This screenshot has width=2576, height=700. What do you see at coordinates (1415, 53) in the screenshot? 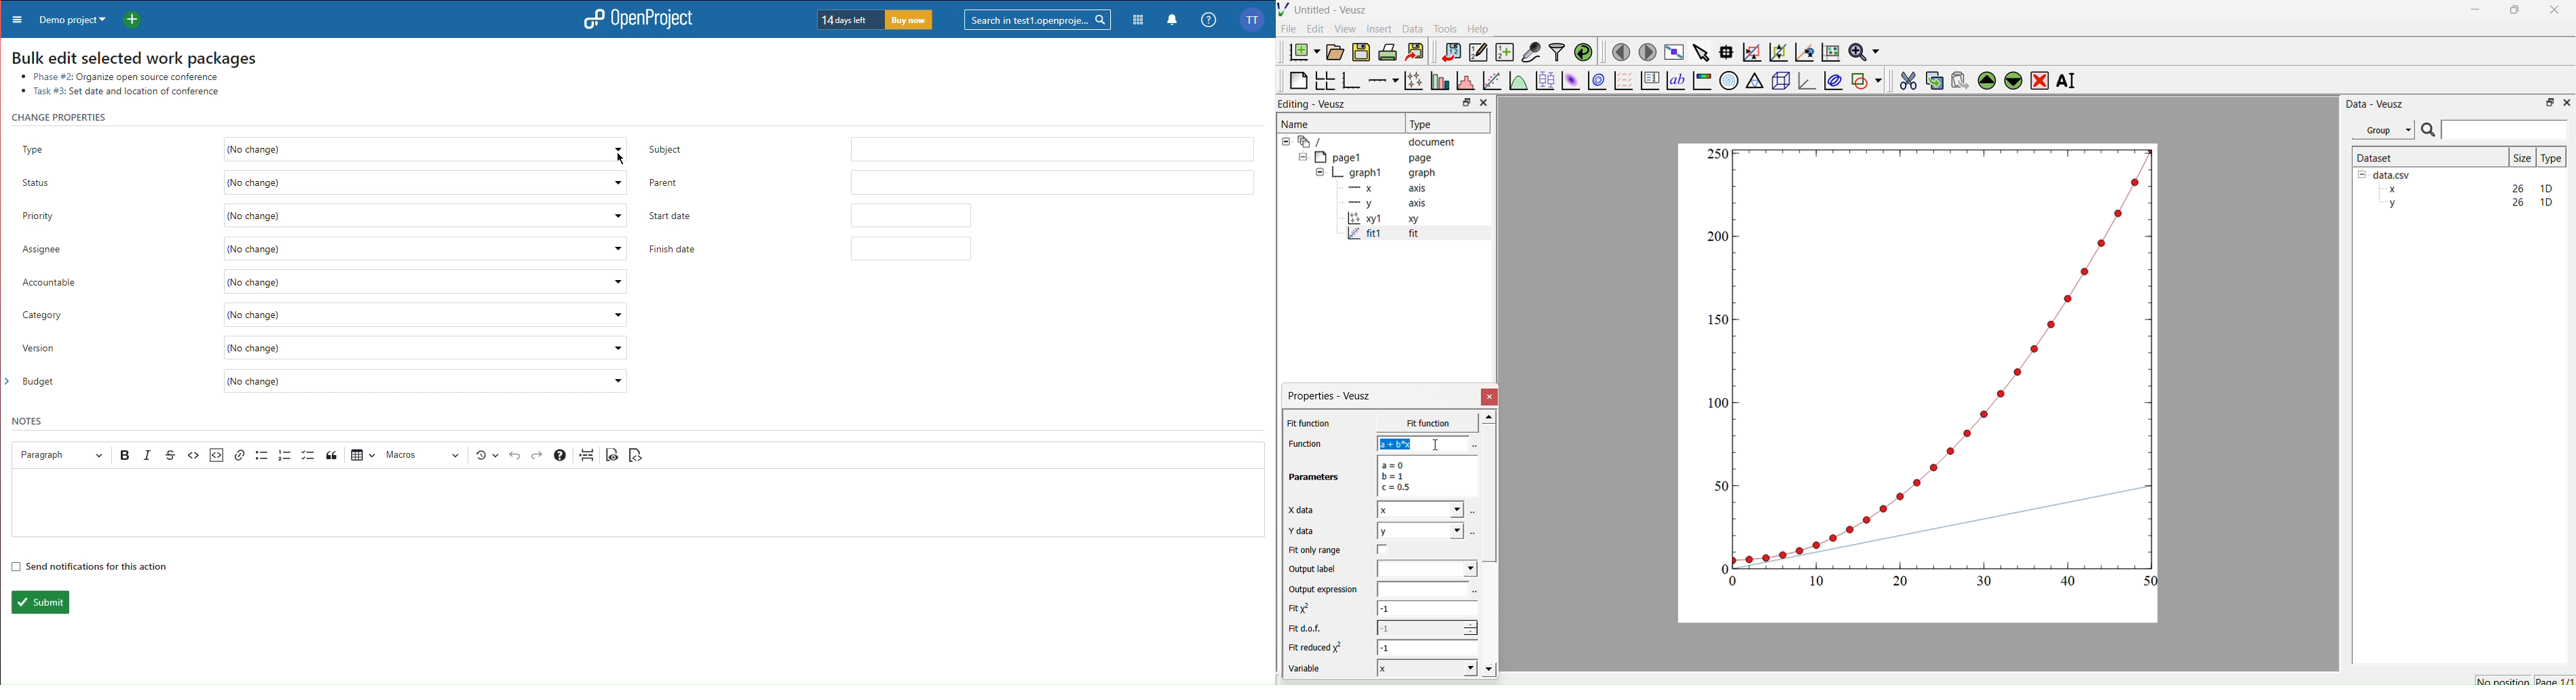
I see `Export to graphics format` at bounding box center [1415, 53].